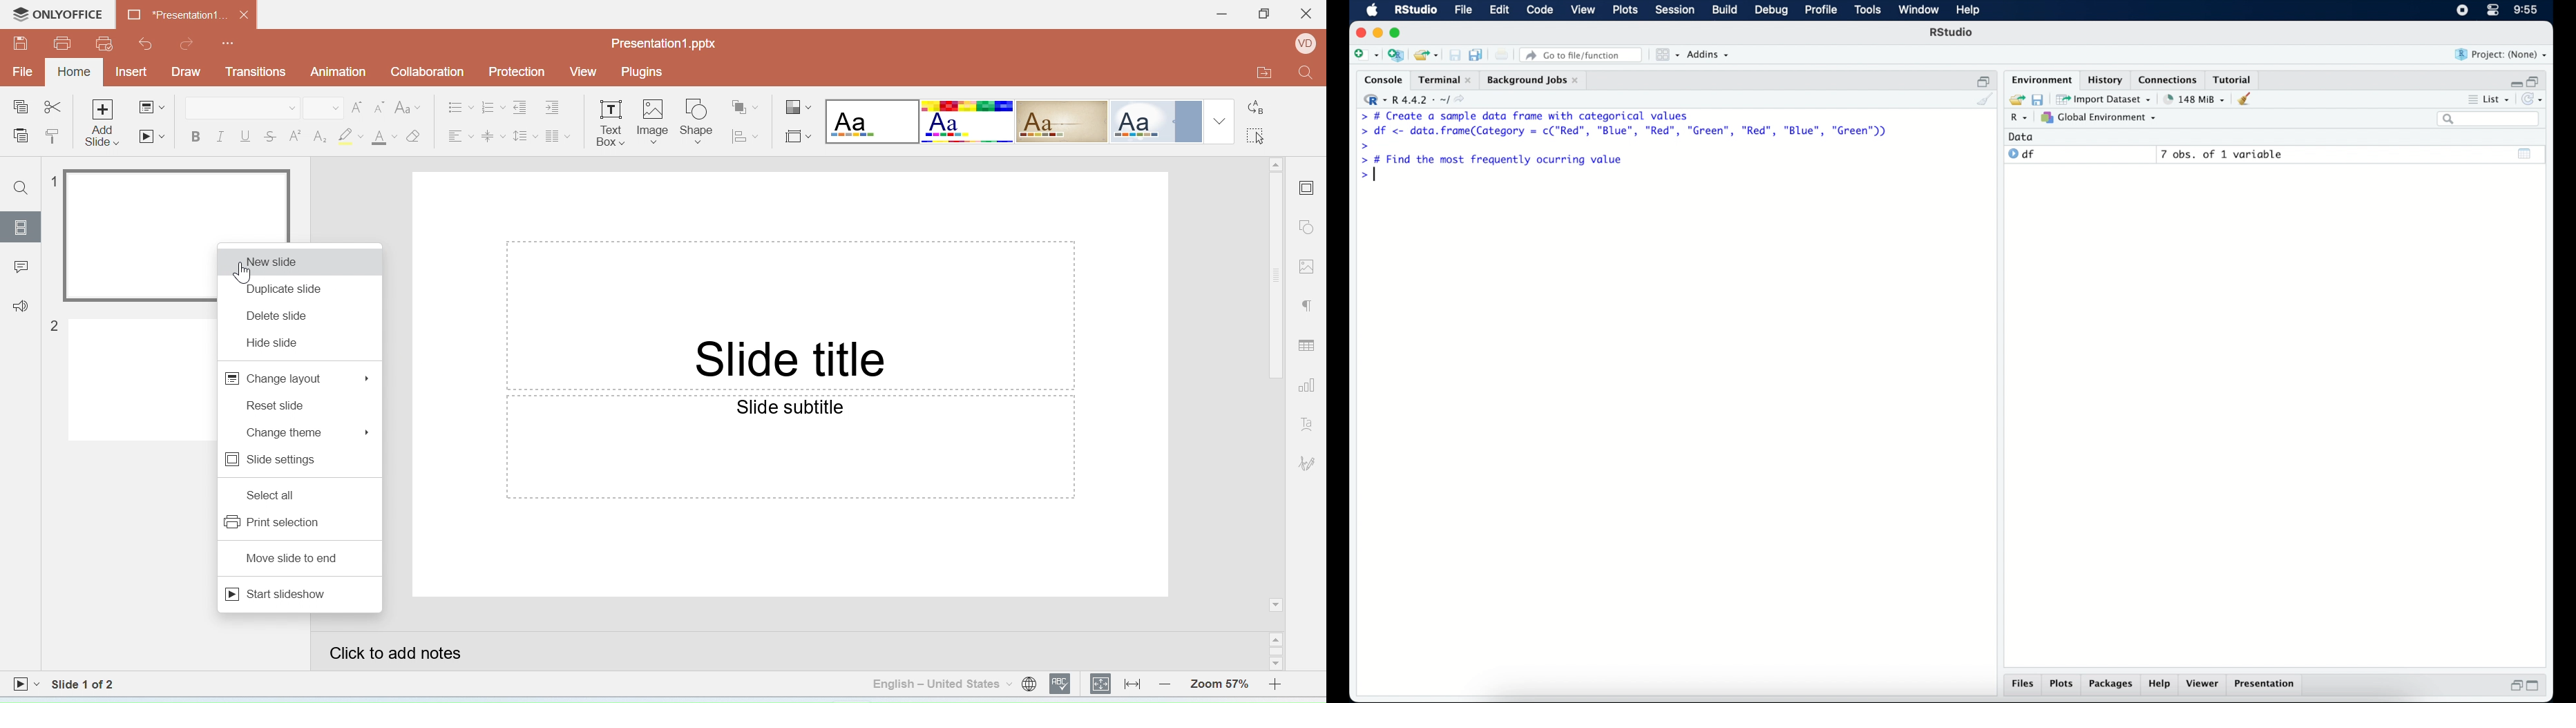 This screenshot has width=2576, height=728. I want to click on > df <- data.frame(Category = c("Red”, "Blue", "Red", "Green", "Red", "Blue", "Green"))|, so click(1626, 131).